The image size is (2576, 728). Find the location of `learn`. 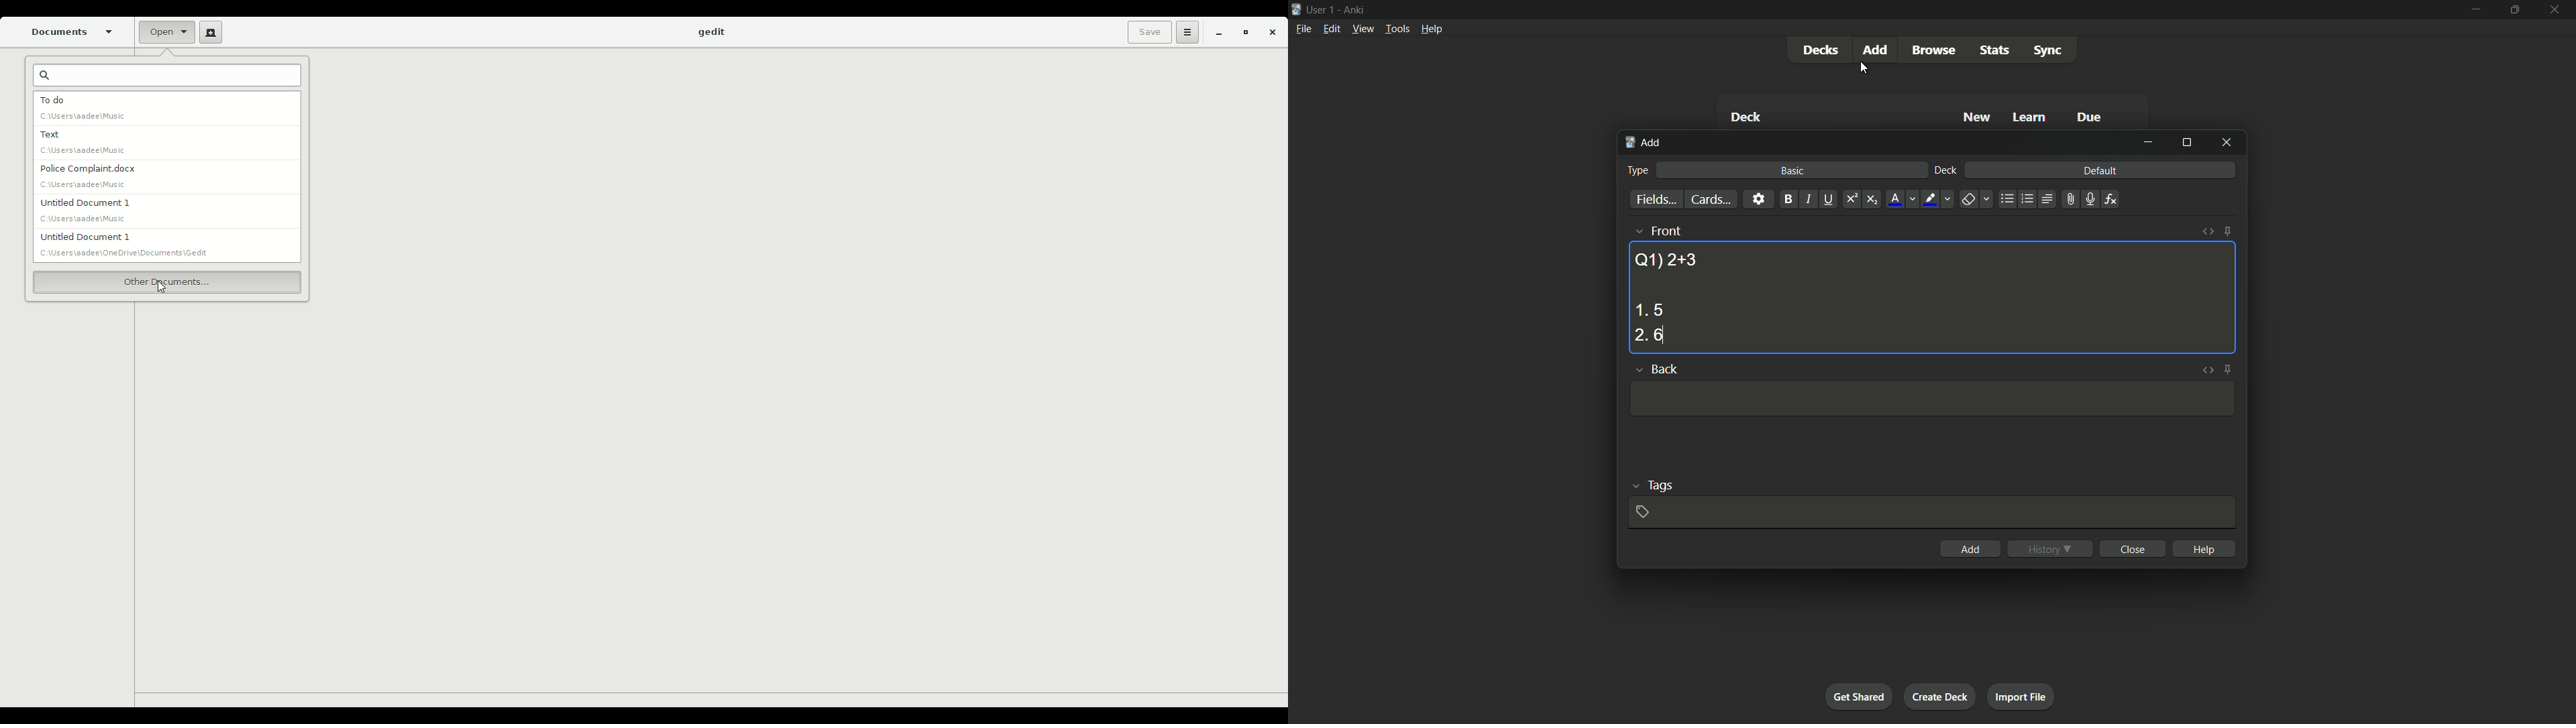

learn is located at coordinates (2029, 118).